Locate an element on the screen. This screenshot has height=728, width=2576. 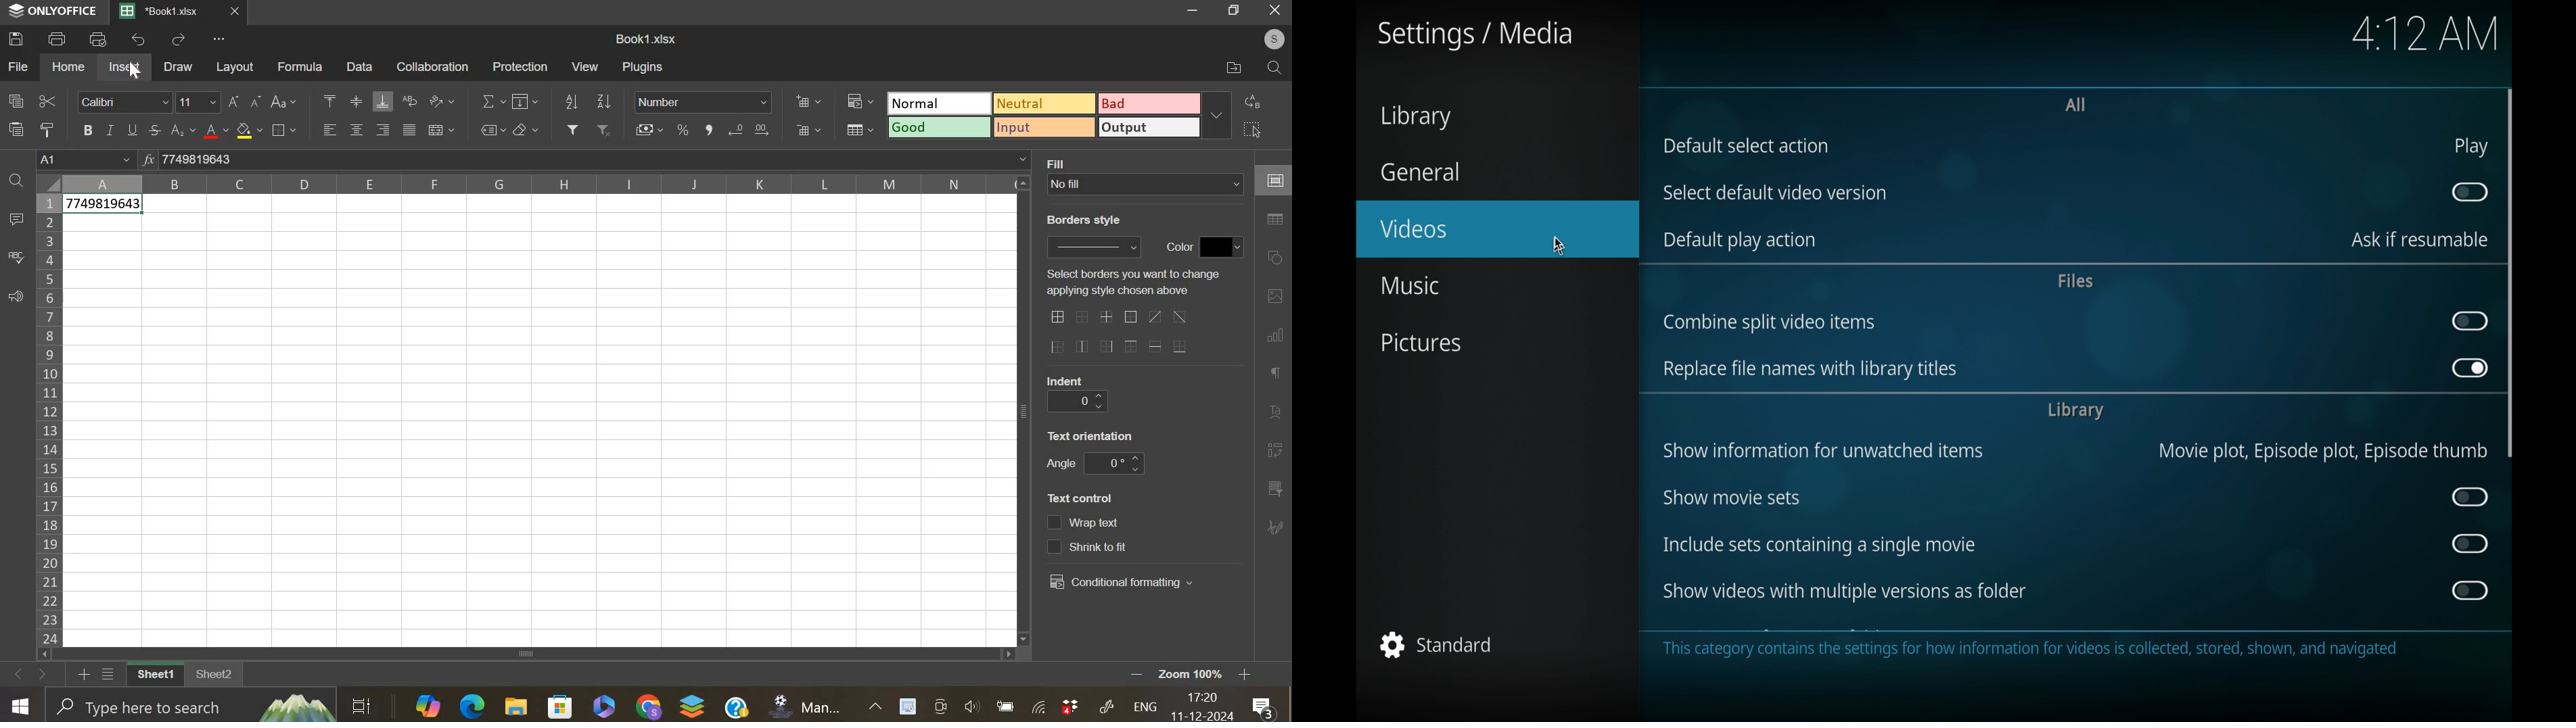
conditional formatting is located at coordinates (1122, 583).